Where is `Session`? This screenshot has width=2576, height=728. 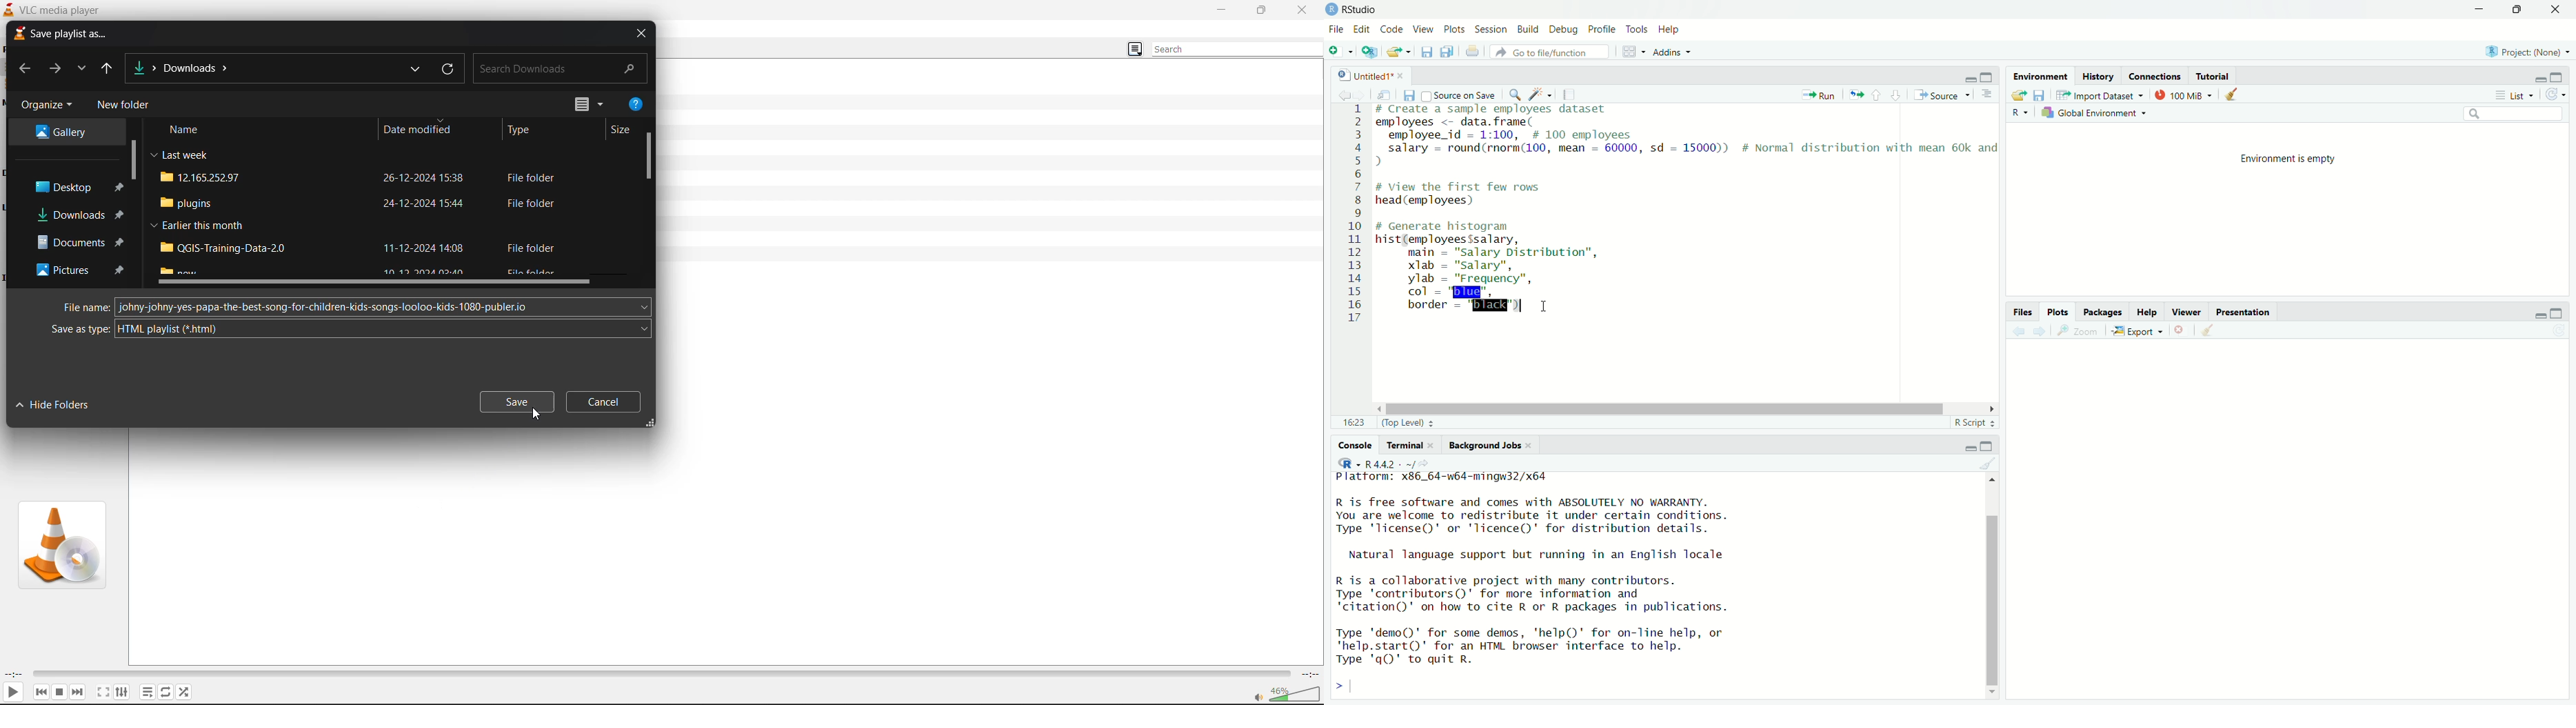 Session is located at coordinates (1492, 29).